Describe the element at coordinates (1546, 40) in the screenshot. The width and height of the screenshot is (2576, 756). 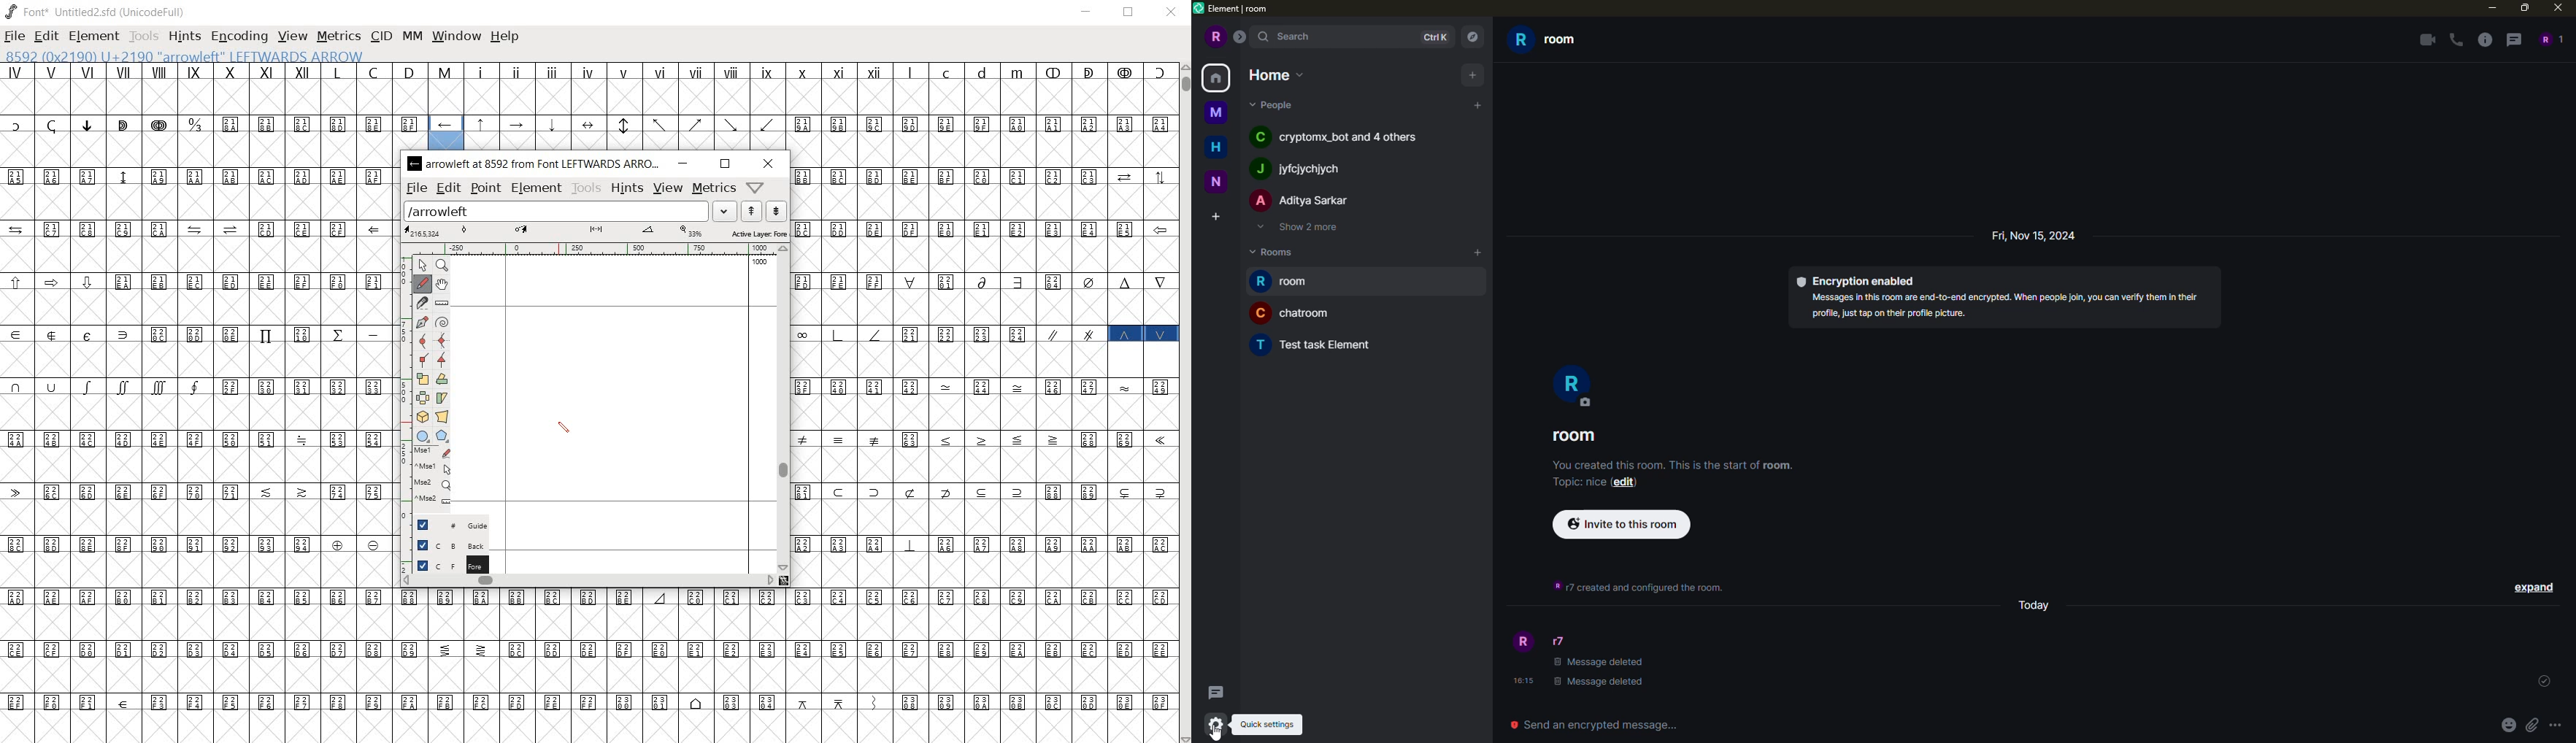
I see `room` at that location.